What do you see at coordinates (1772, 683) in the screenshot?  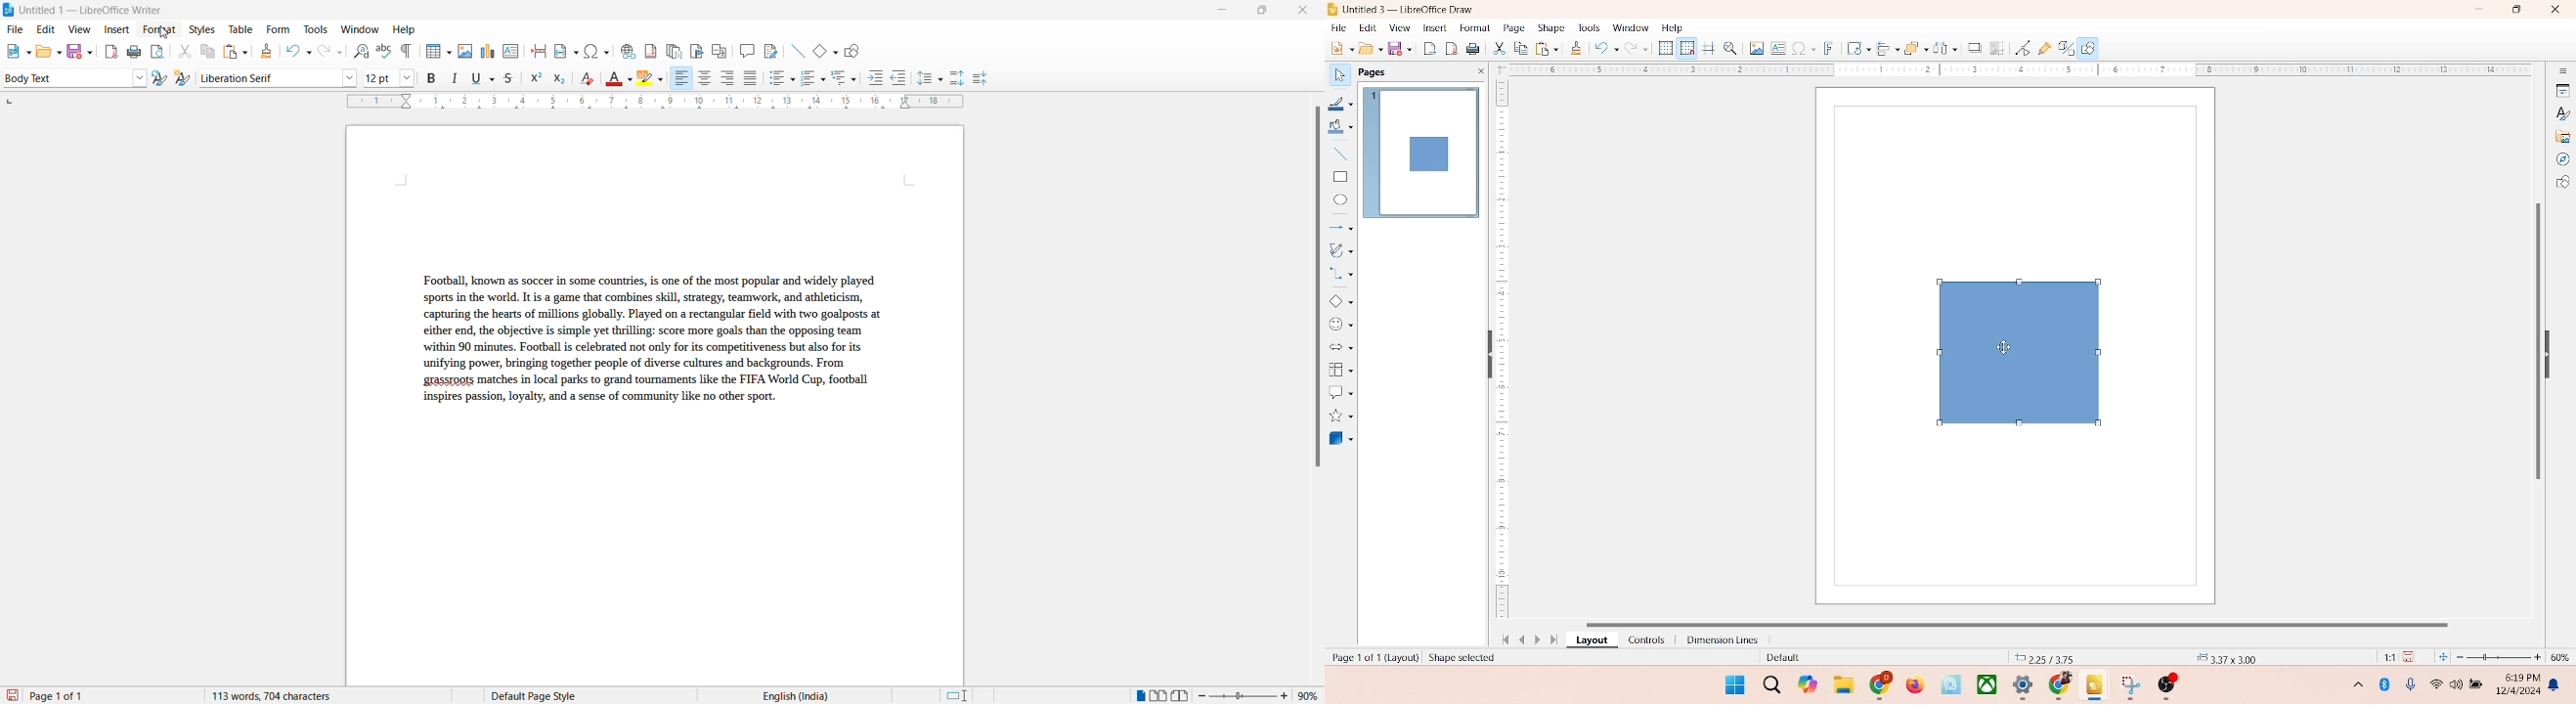 I see `search` at bounding box center [1772, 683].